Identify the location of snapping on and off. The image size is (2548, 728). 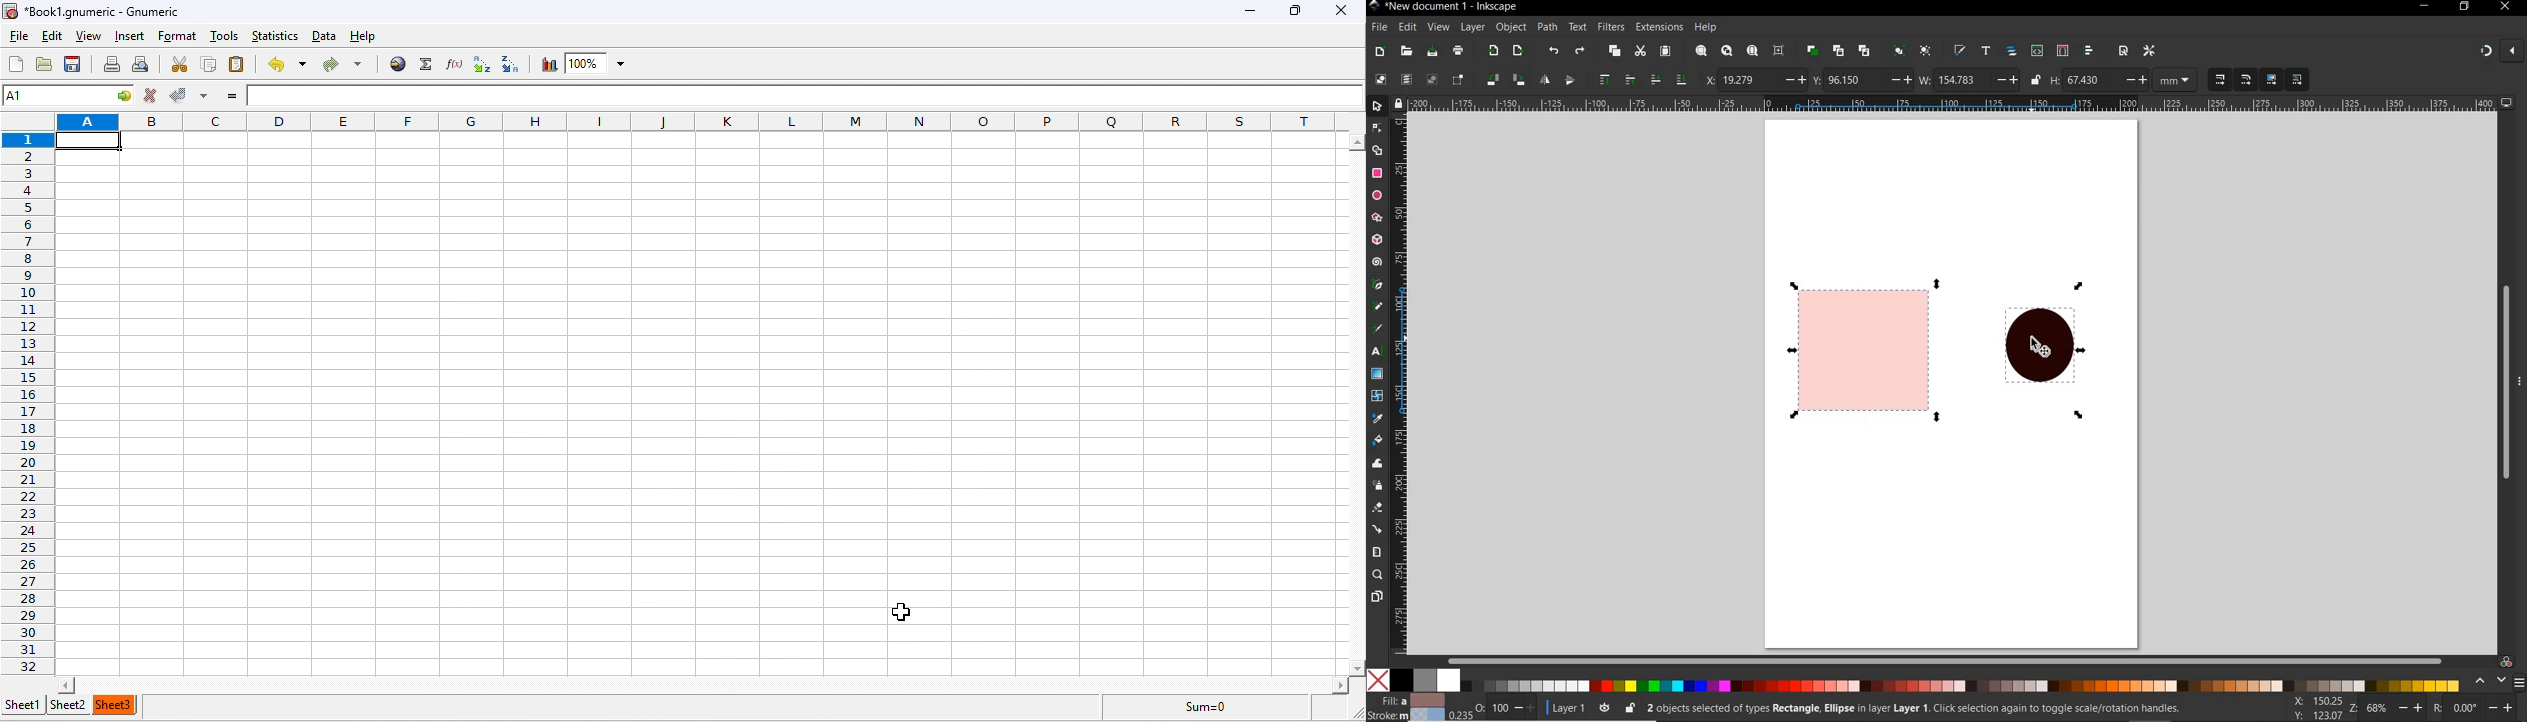
(2502, 50).